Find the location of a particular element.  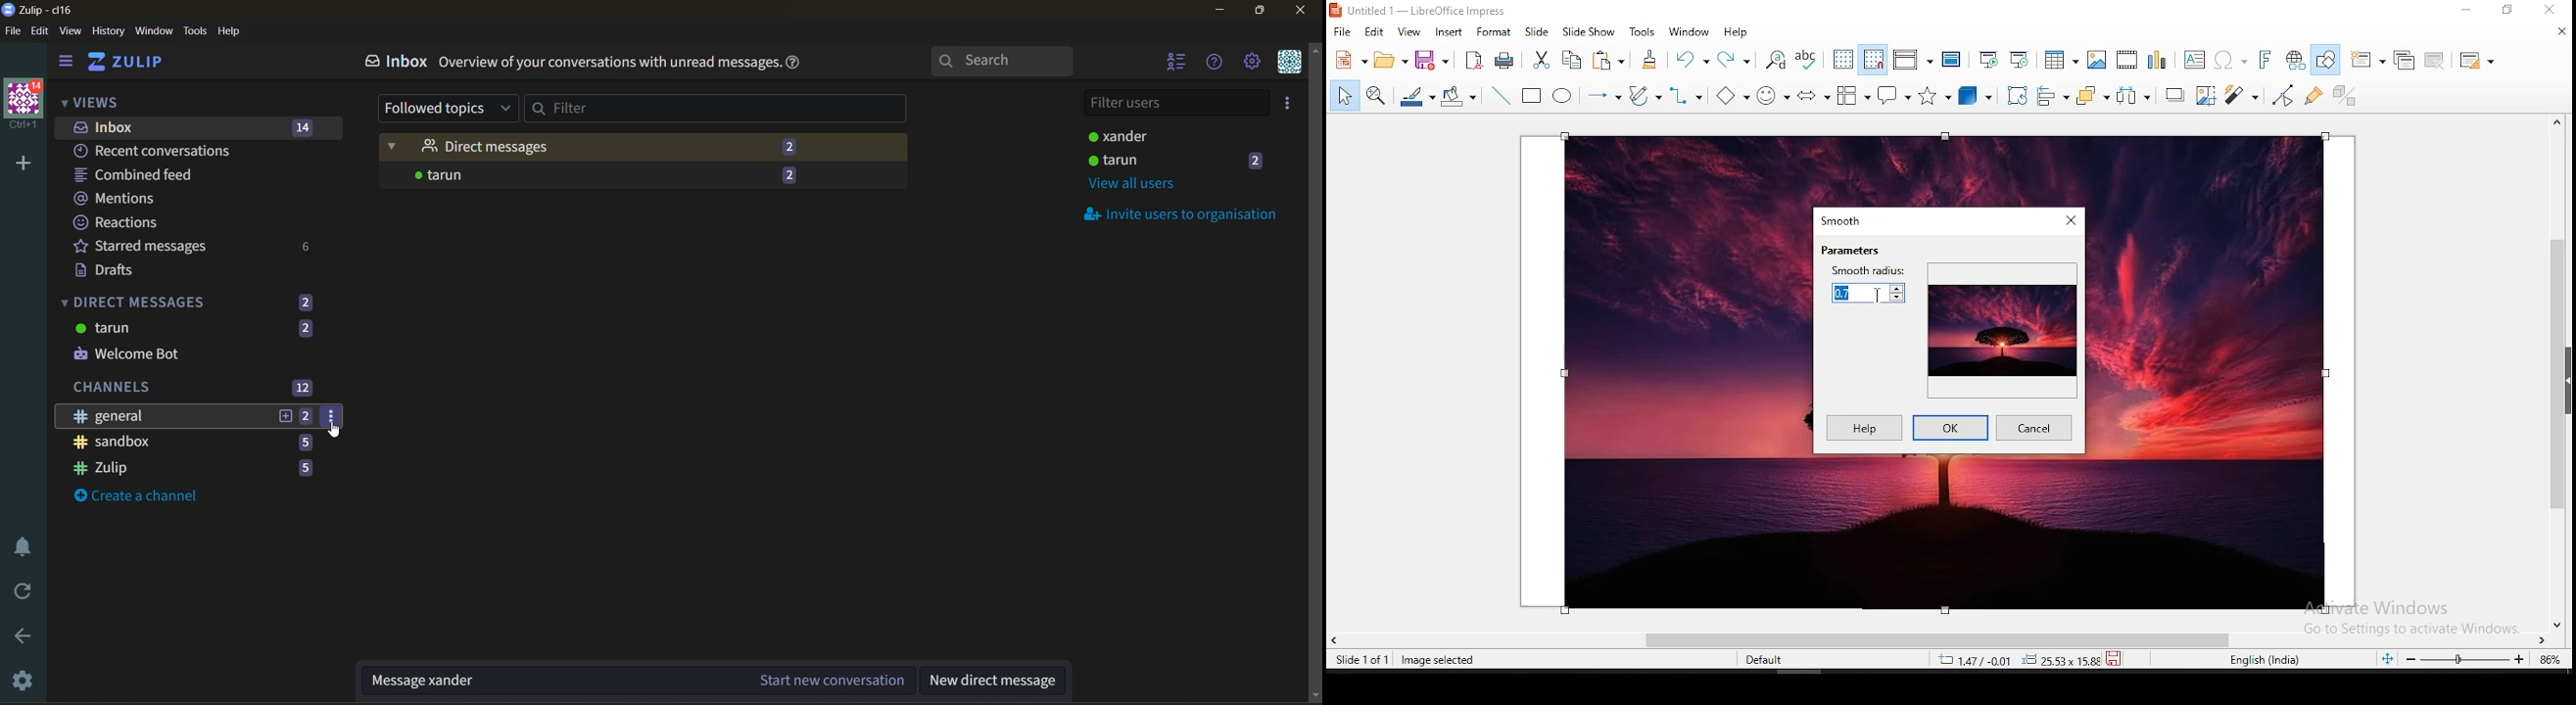

symbol shapes is located at coordinates (1776, 94).